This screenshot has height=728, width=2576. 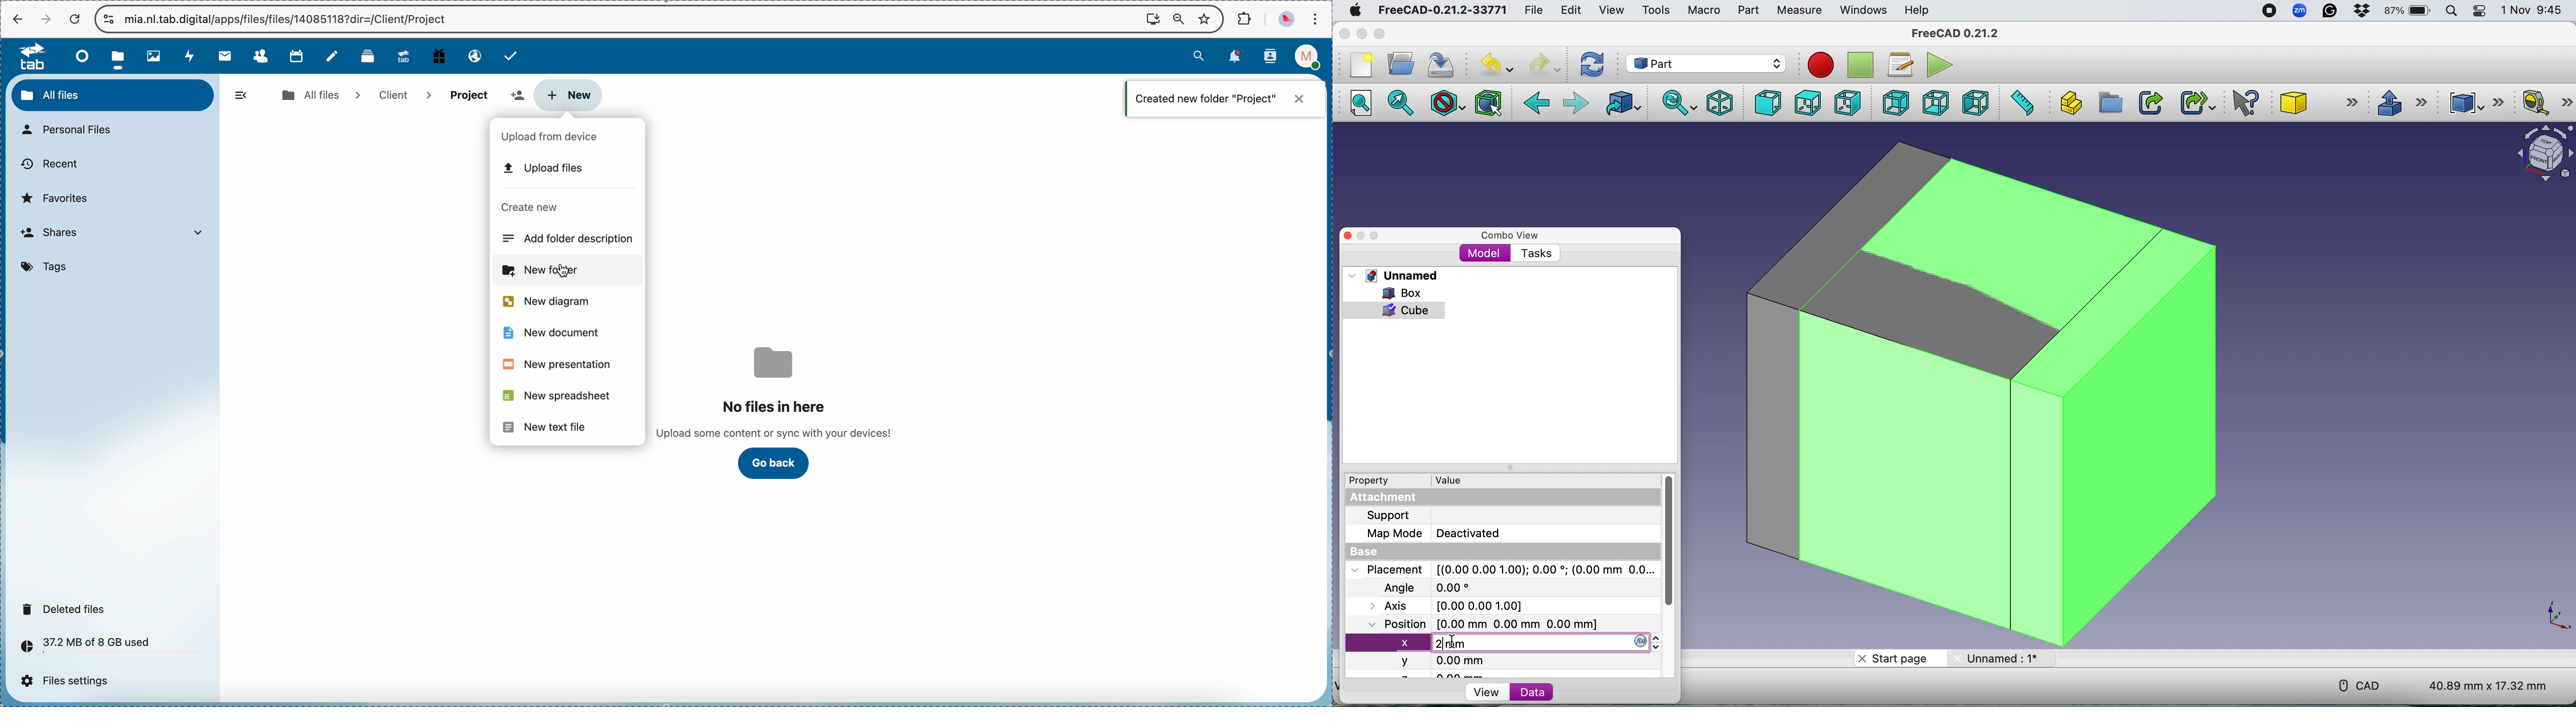 I want to click on Measure linear, so click(x=2547, y=105).